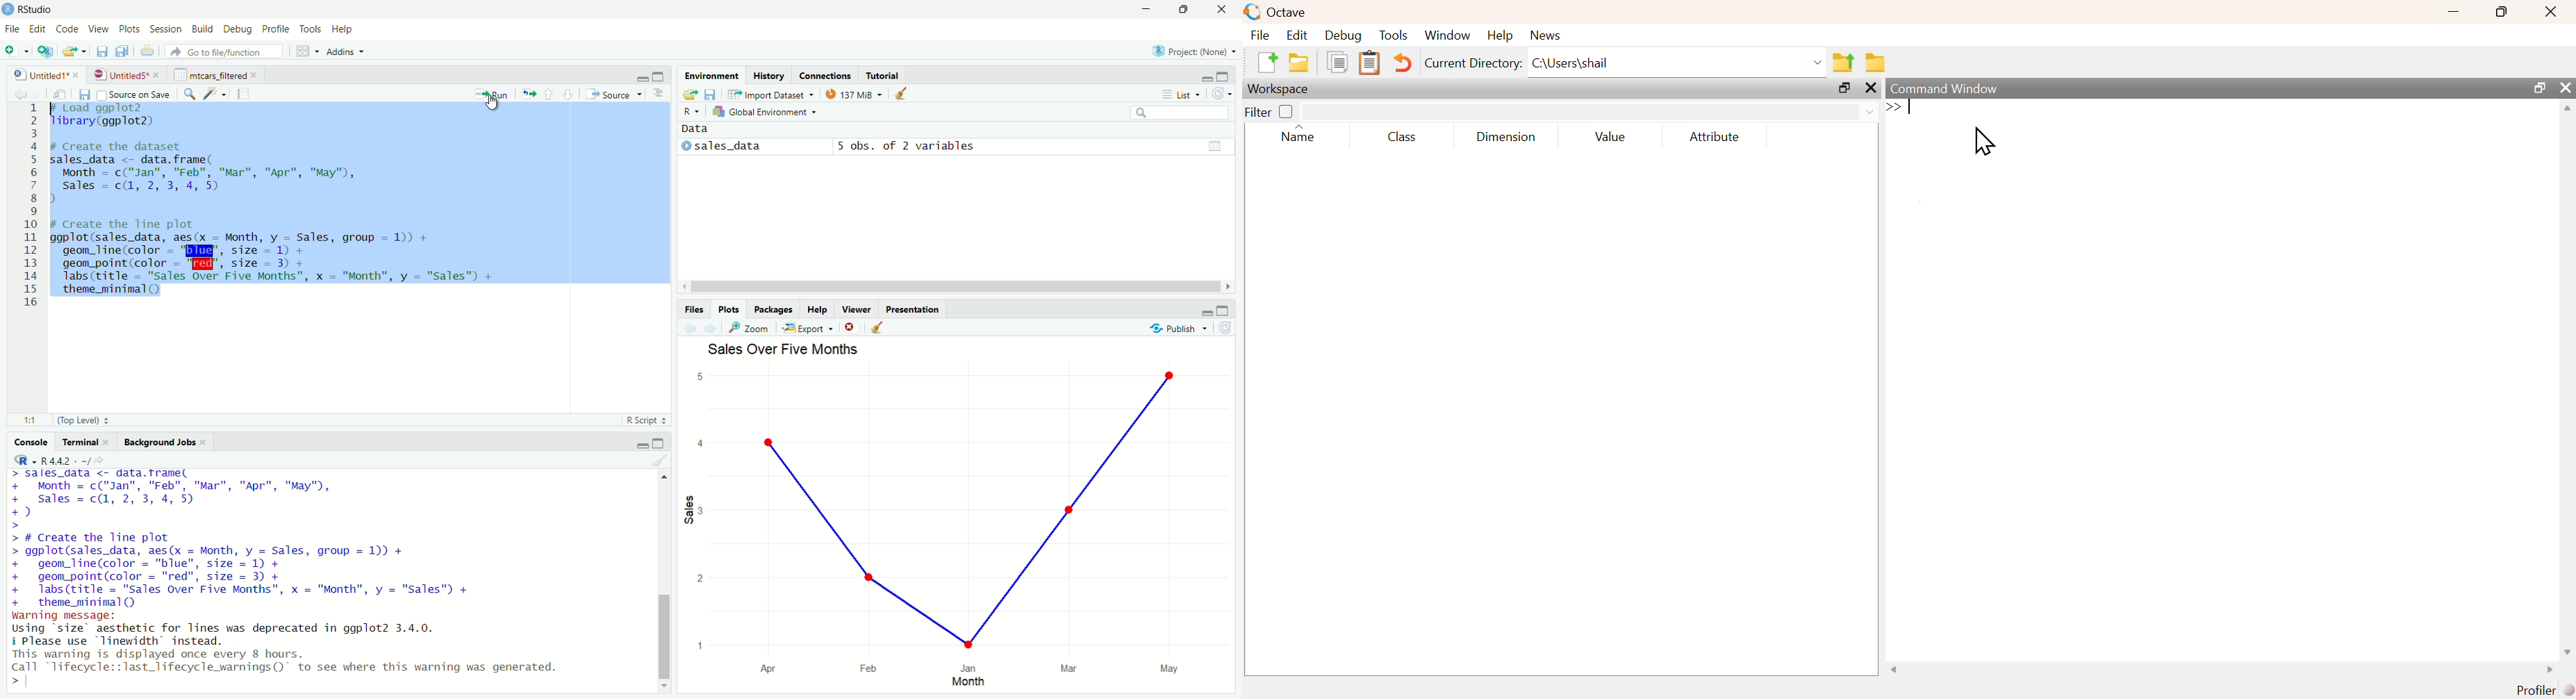  What do you see at coordinates (712, 329) in the screenshot?
I see `forward` at bounding box center [712, 329].